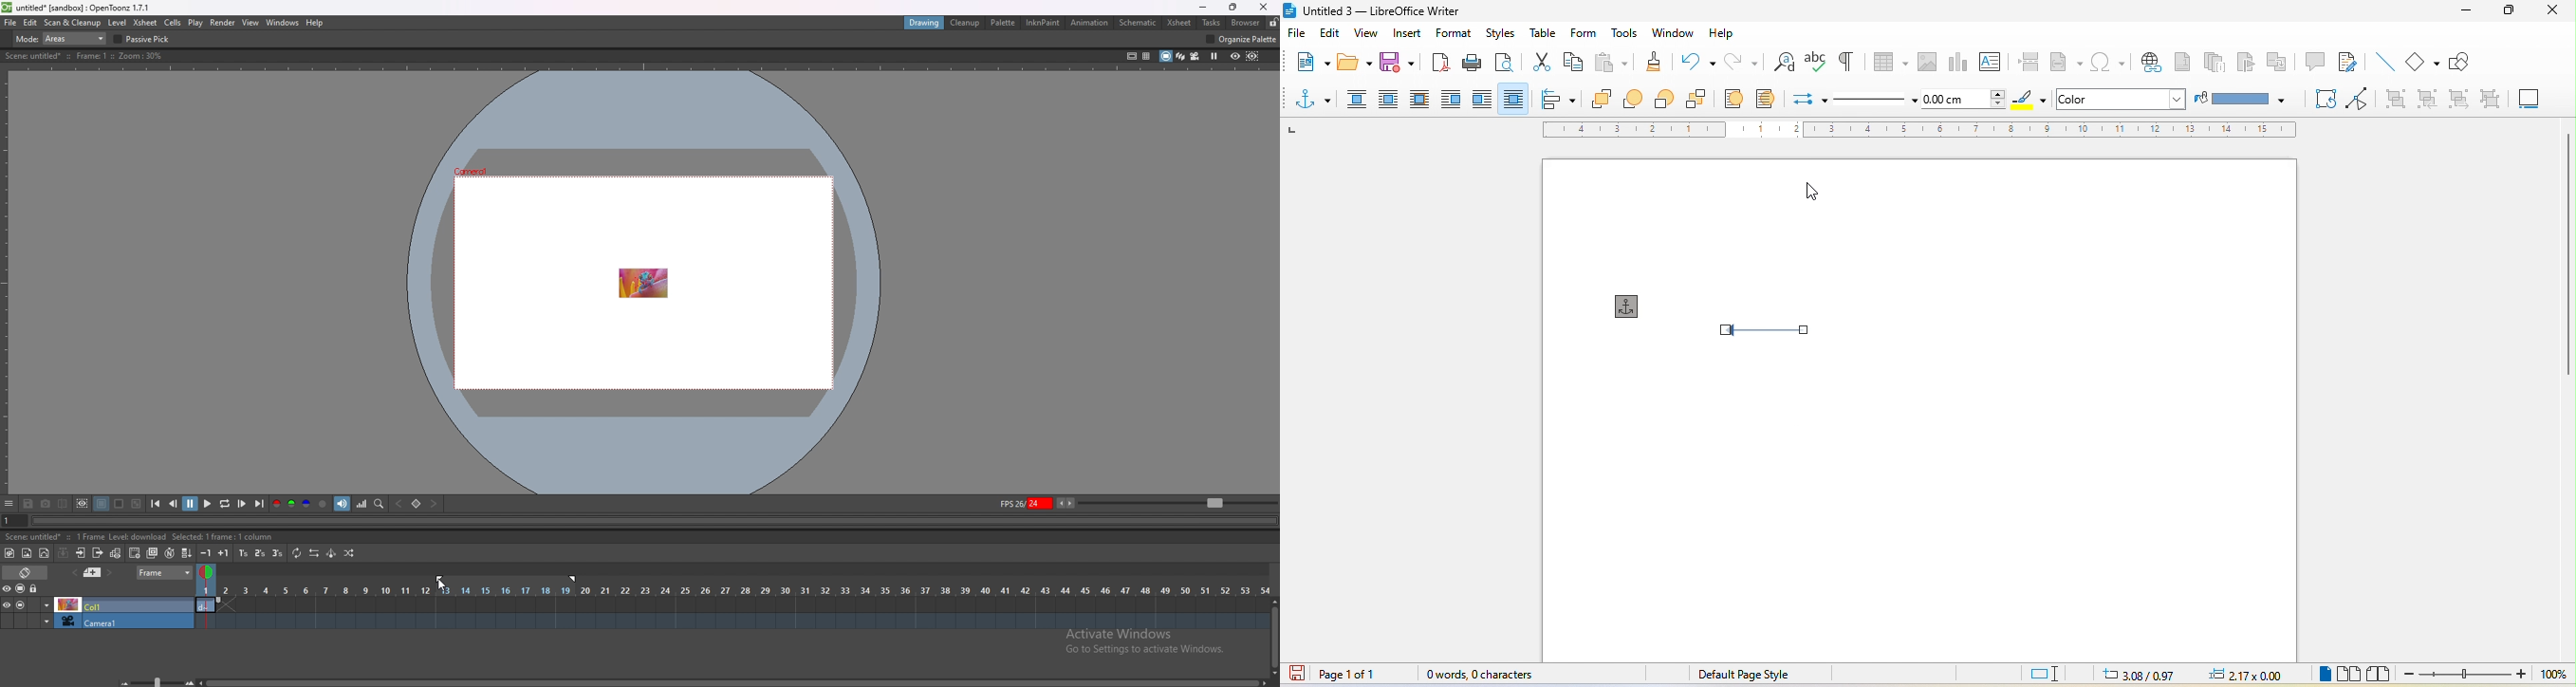 This screenshot has height=700, width=2576. I want to click on cursor, so click(1823, 193).